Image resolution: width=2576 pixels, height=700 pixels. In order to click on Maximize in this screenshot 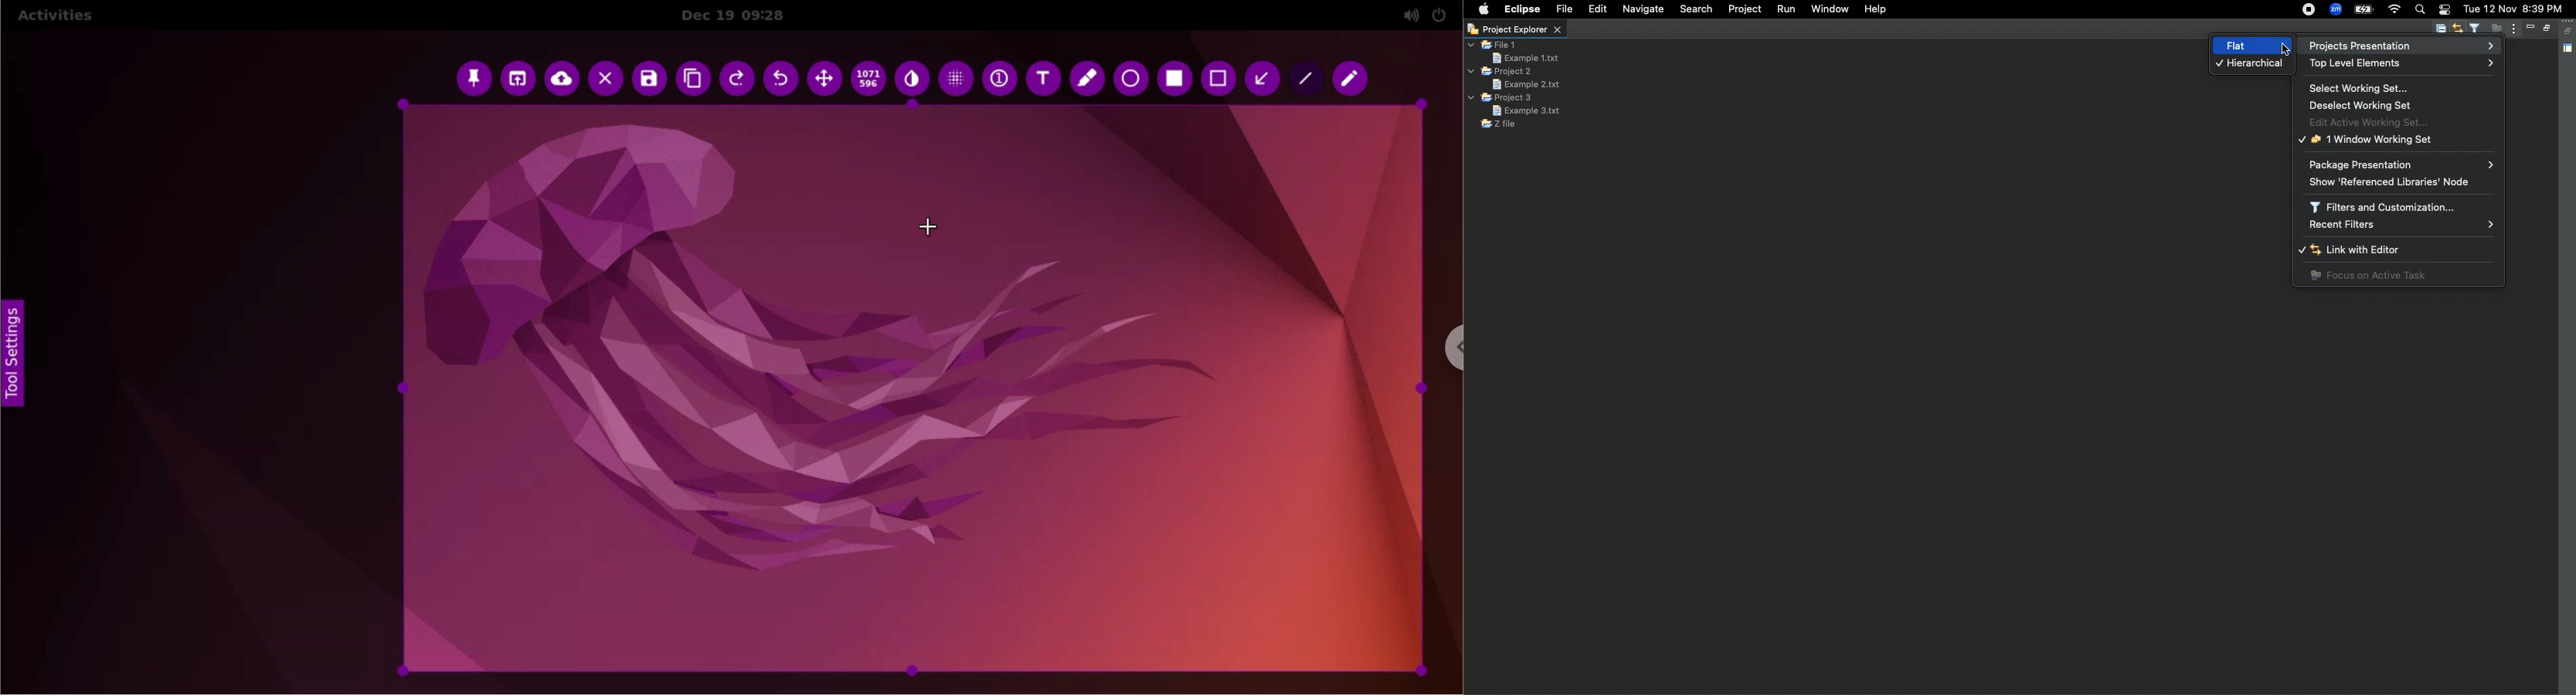, I will do `click(2545, 29)`.